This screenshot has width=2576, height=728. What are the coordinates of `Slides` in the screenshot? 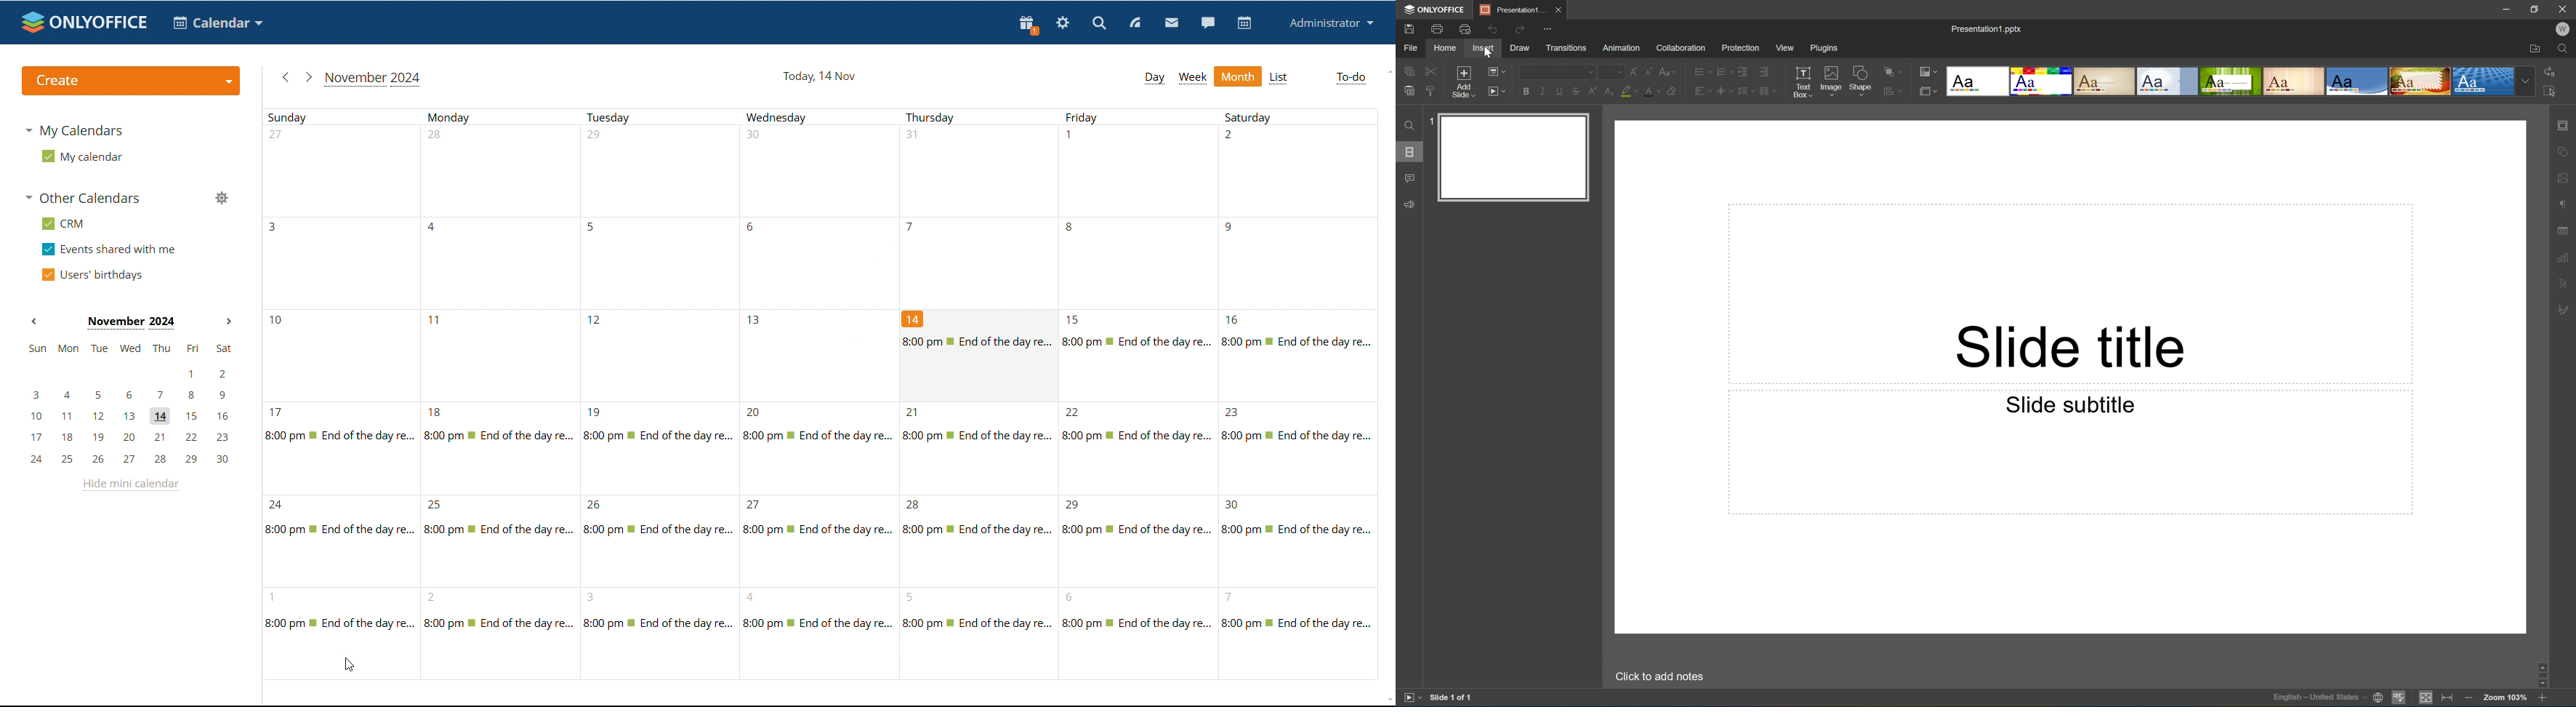 It's located at (1409, 151).